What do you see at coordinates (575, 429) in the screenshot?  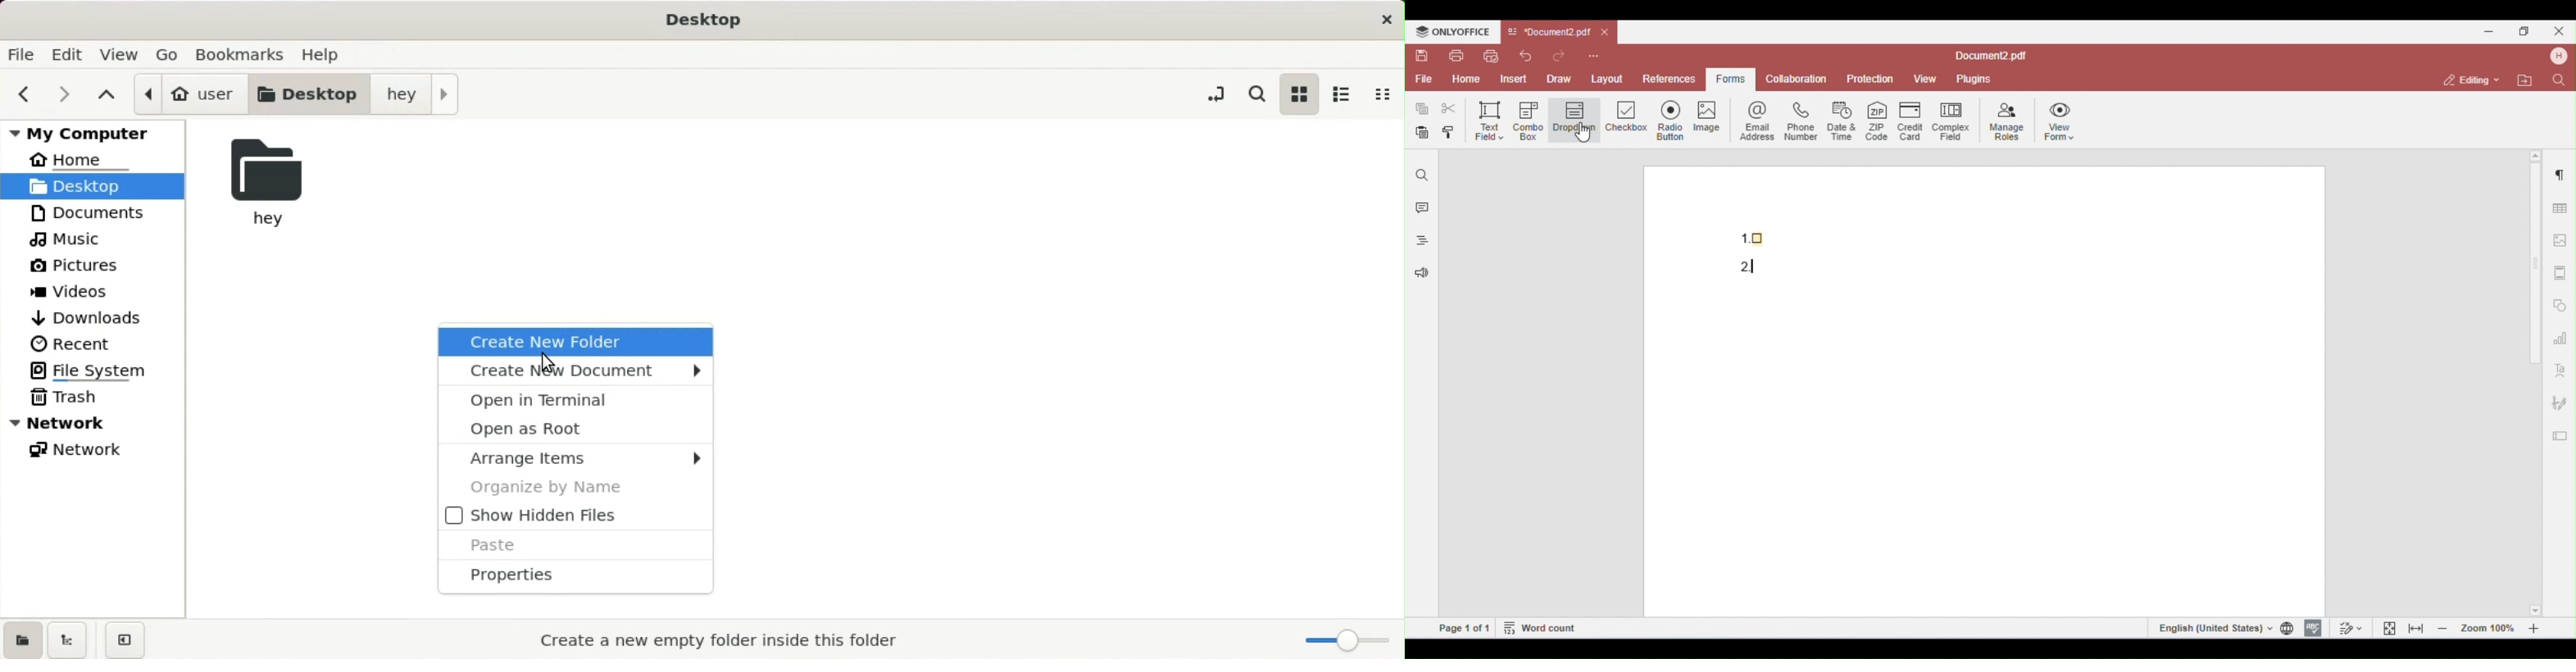 I see `open as root` at bounding box center [575, 429].